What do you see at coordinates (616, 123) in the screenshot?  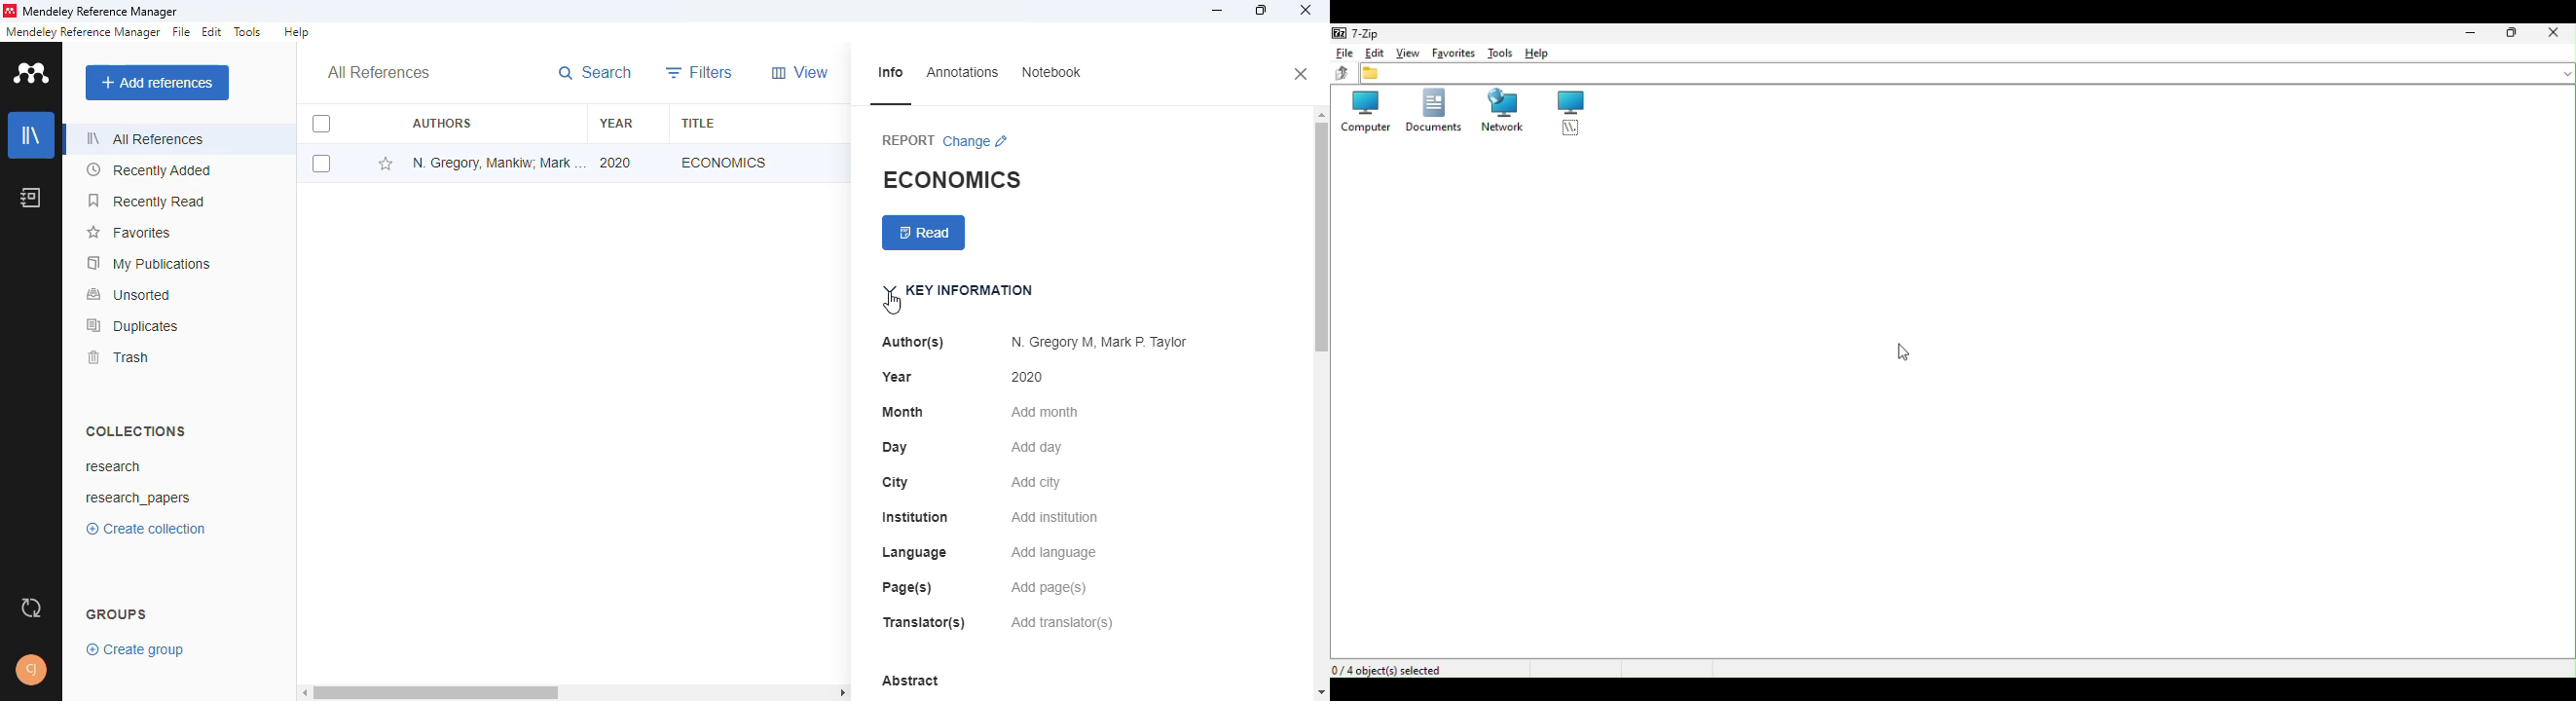 I see `year` at bounding box center [616, 123].